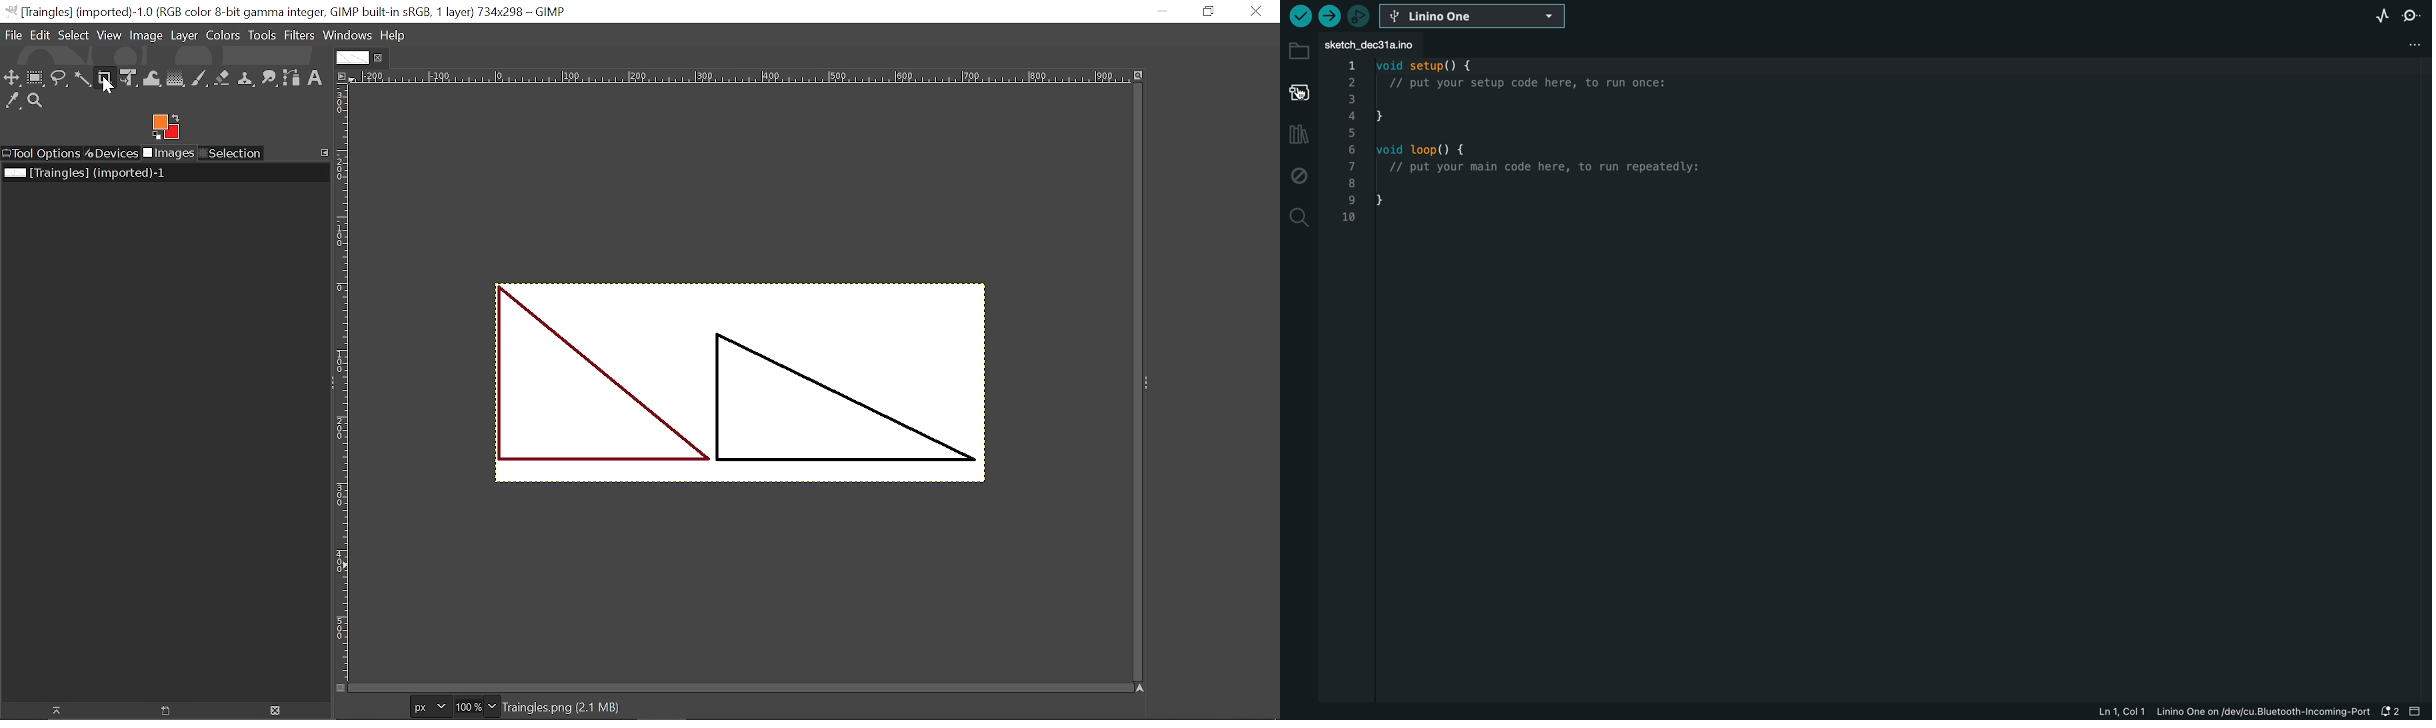 The height and width of the screenshot is (728, 2436). Describe the element at coordinates (392, 35) in the screenshot. I see `Help` at that location.